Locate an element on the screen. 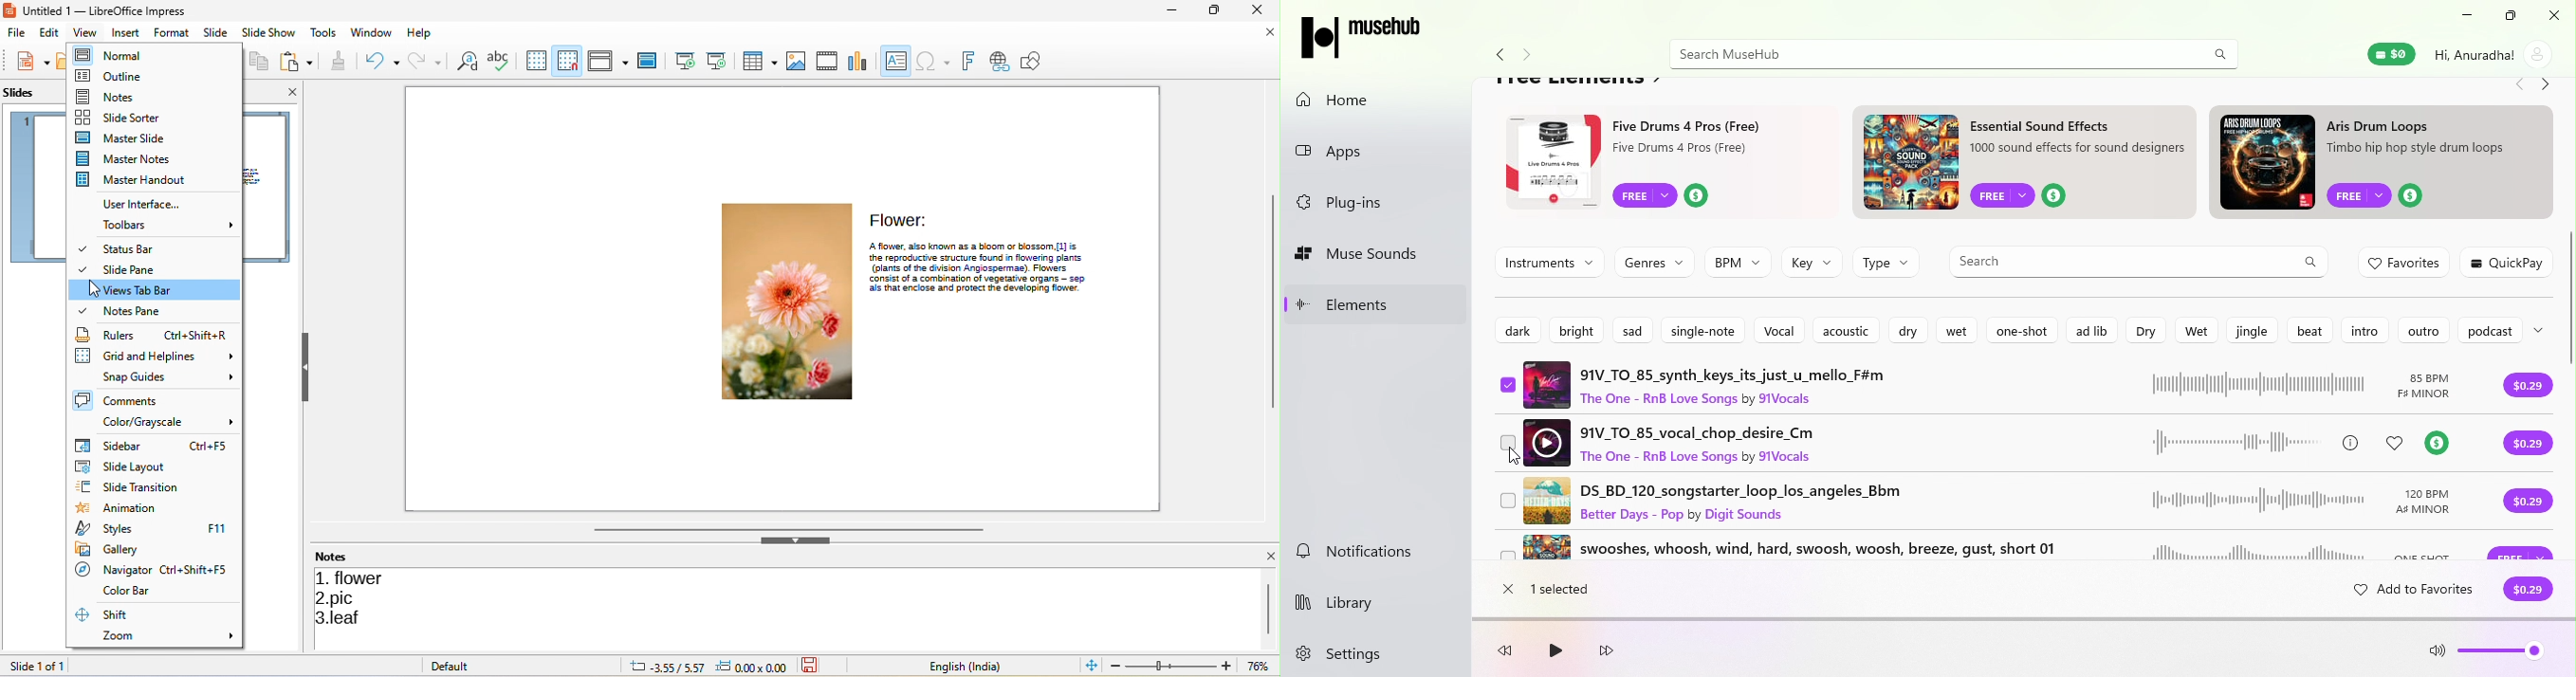  Apps is located at coordinates (1378, 148).